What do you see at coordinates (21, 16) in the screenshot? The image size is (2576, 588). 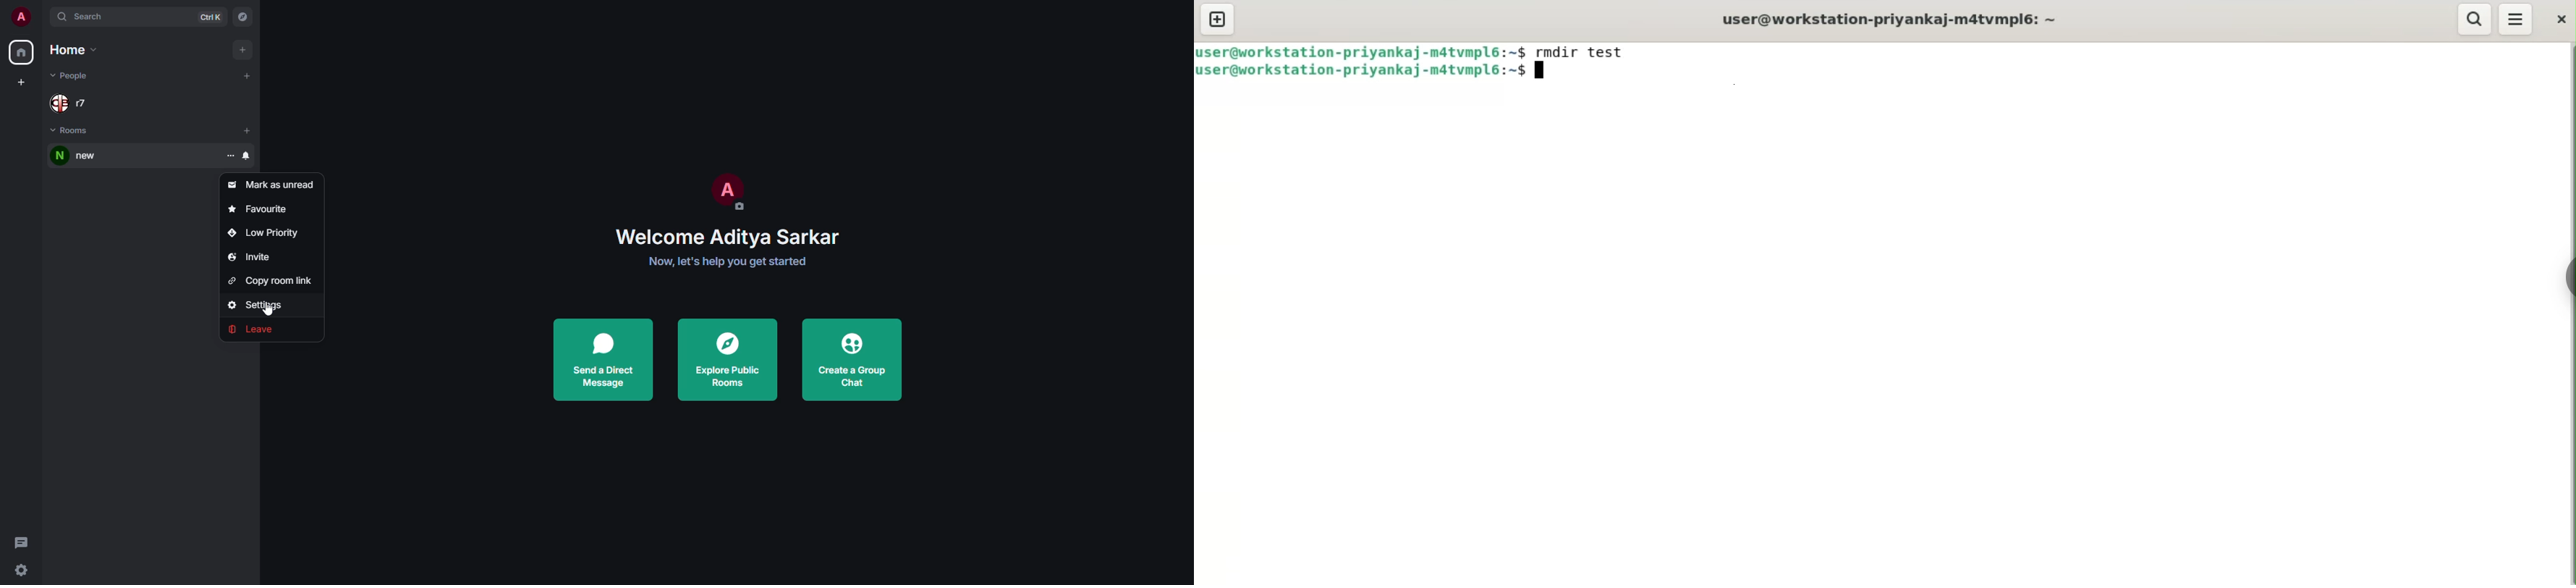 I see `profile` at bounding box center [21, 16].